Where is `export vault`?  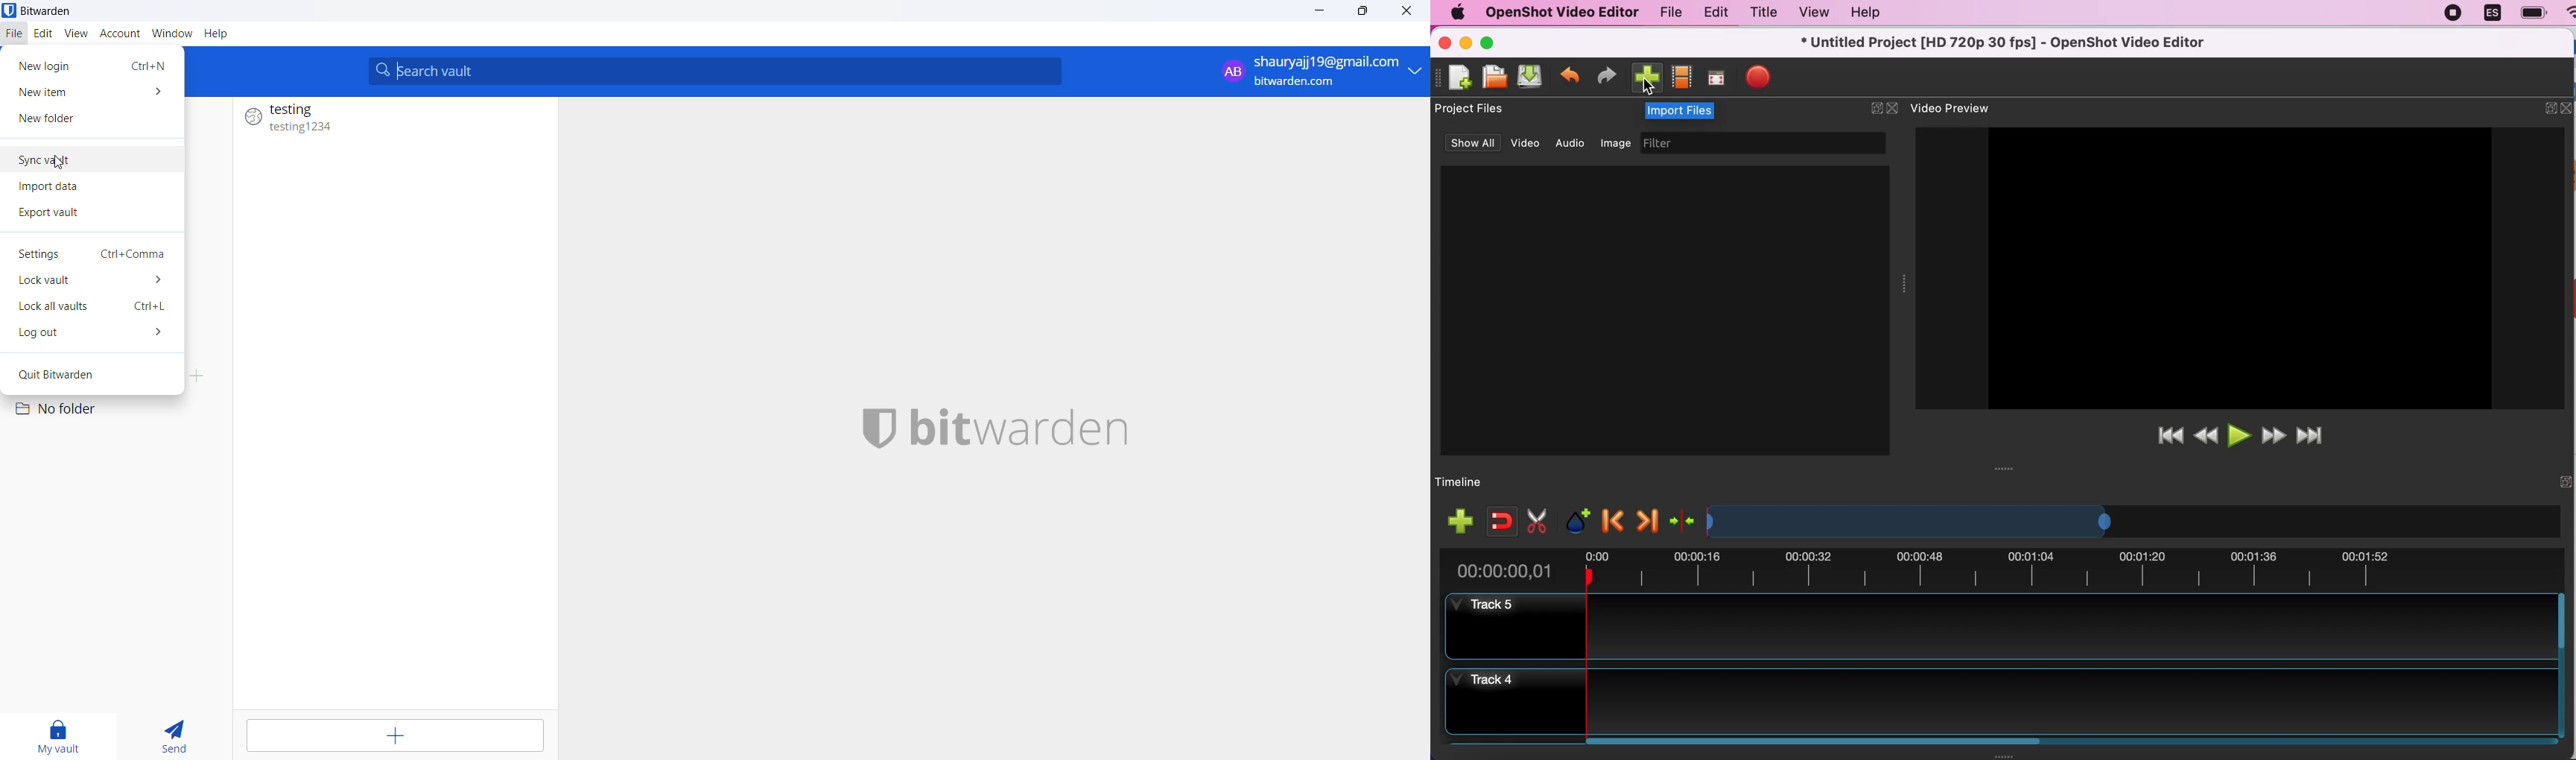
export vault is located at coordinates (96, 215).